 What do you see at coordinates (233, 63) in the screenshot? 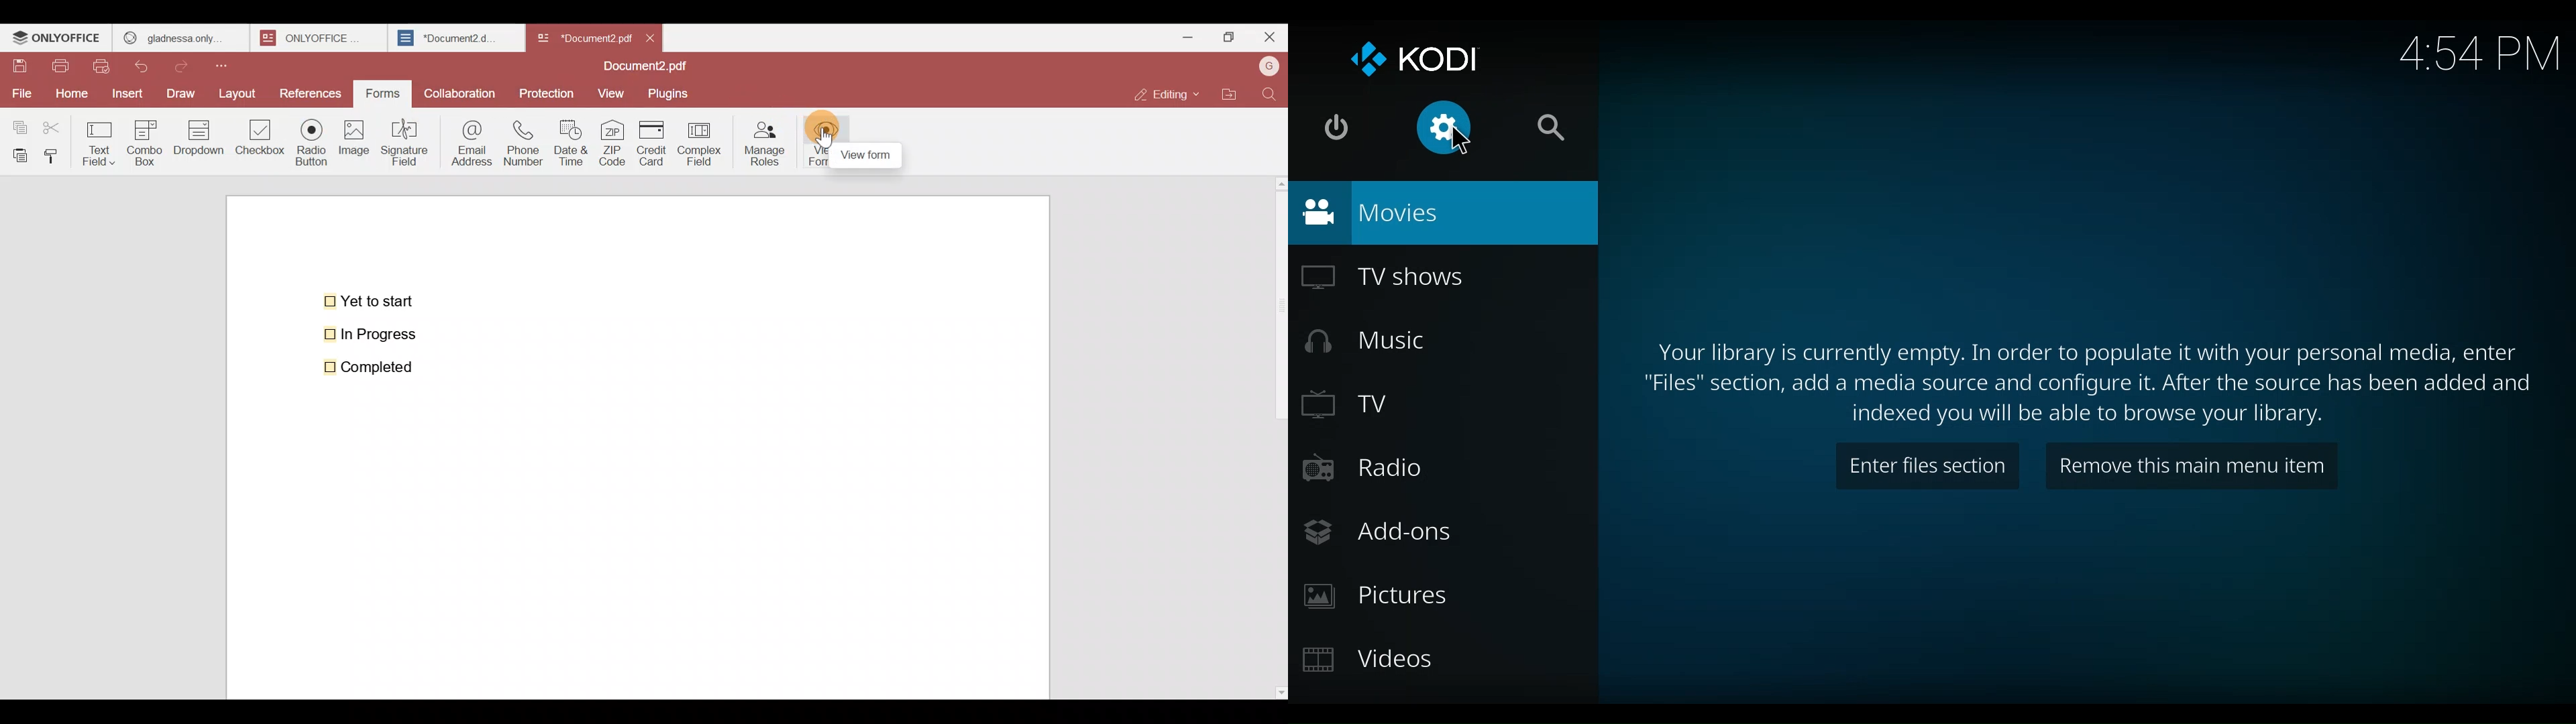
I see `Customize quick access toolbar` at bounding box center [233, 63].